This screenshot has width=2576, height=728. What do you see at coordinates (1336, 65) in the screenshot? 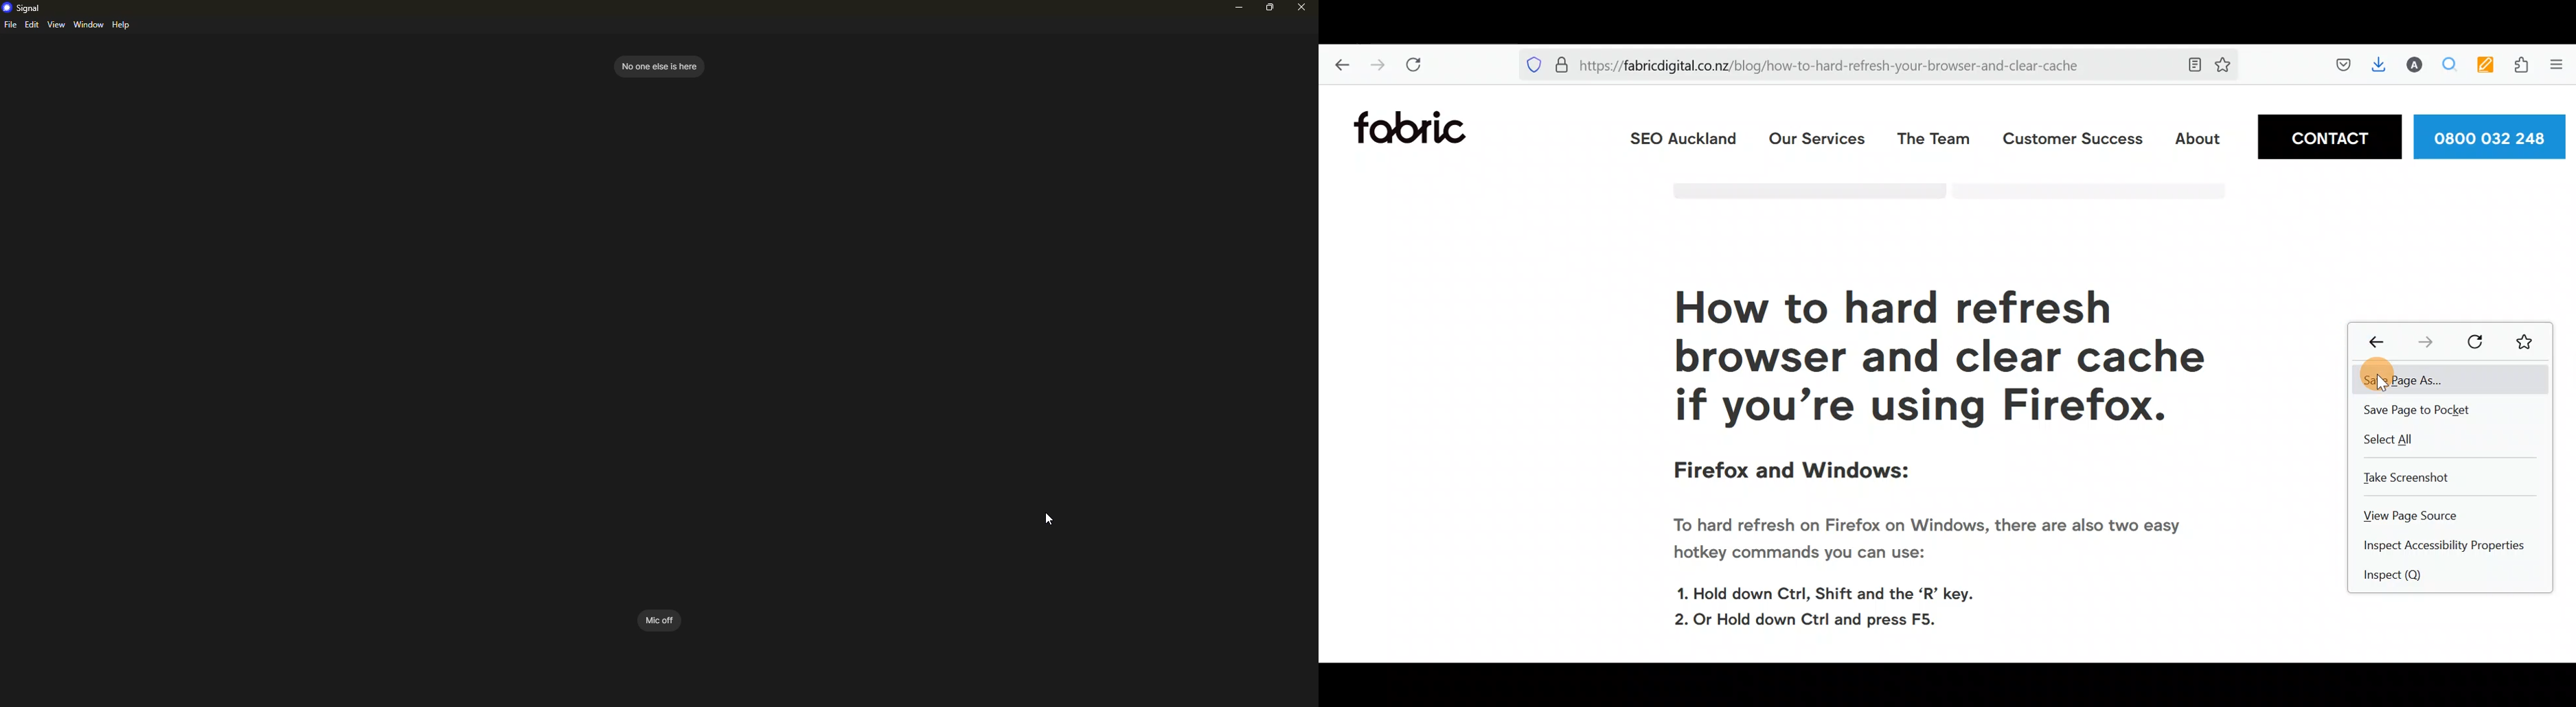
I see `Go back one page` at bounding box center [1336, 65].